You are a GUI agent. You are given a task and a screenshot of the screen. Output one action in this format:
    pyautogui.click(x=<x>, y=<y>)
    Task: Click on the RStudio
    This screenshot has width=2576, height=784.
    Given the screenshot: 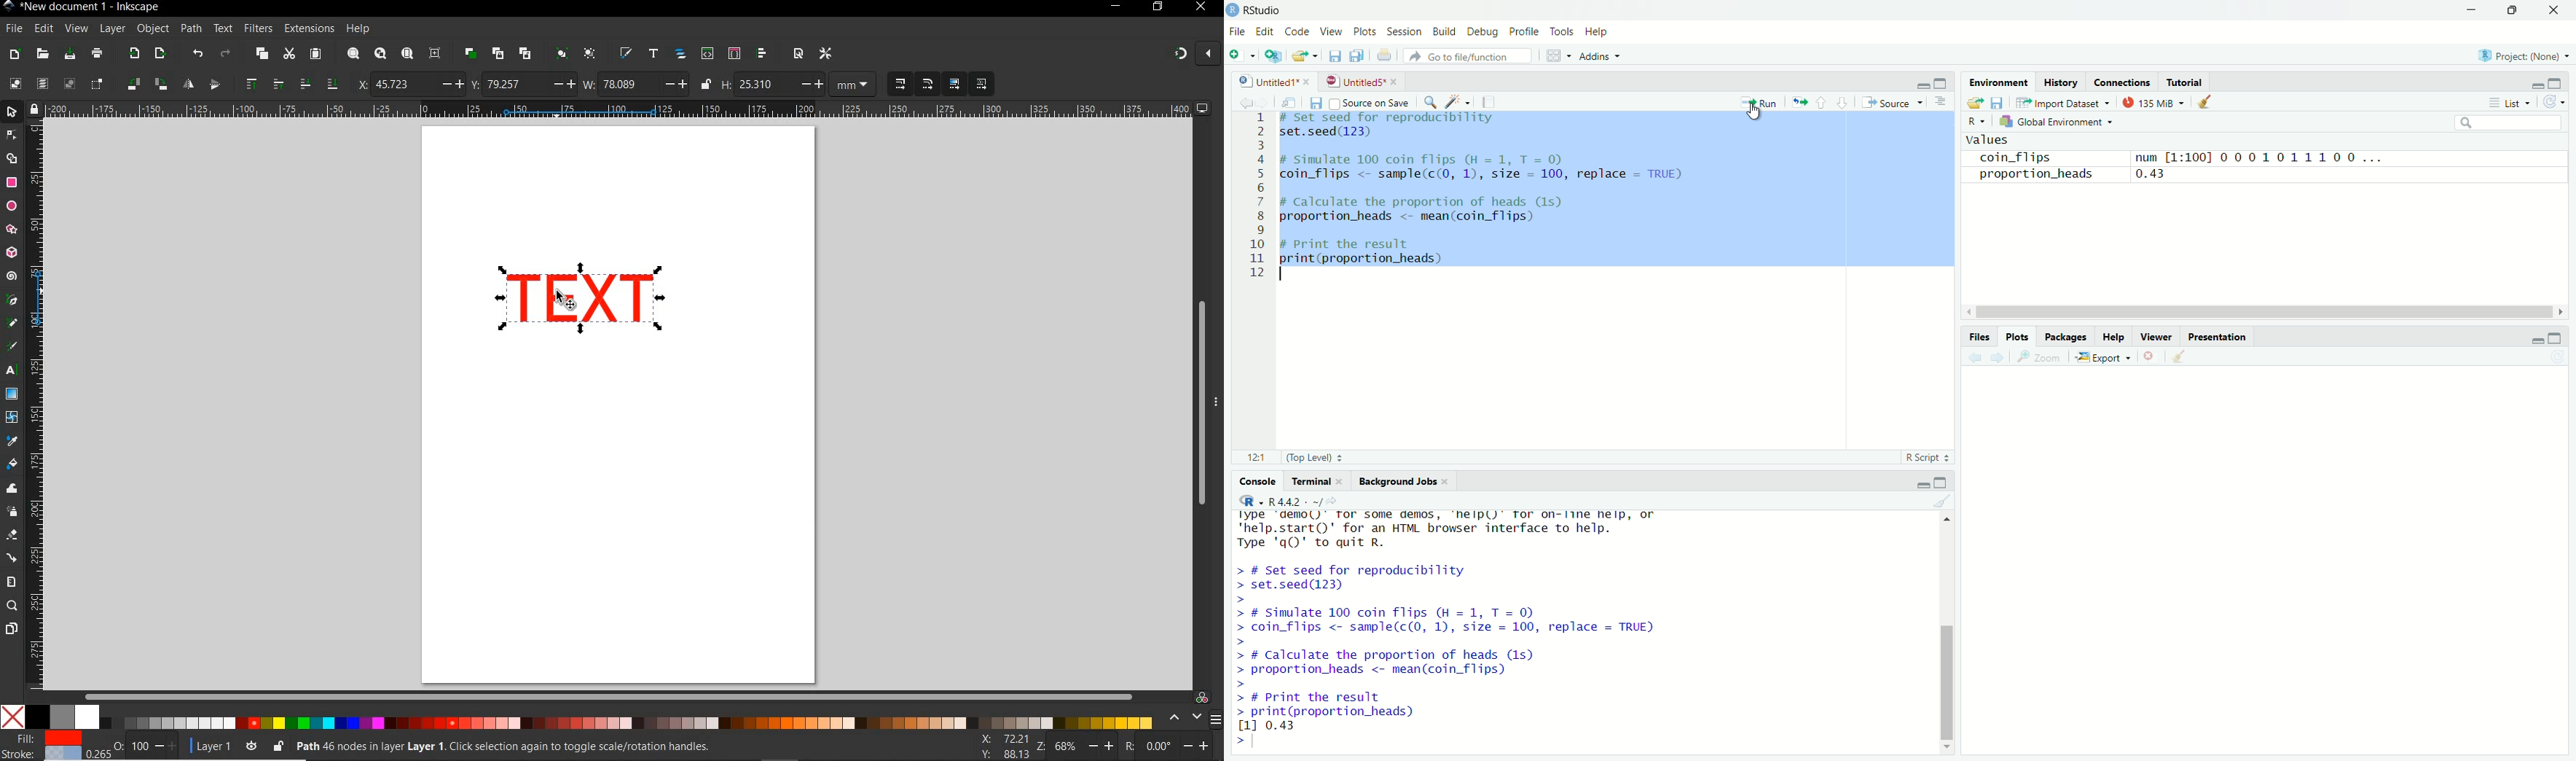 What is the action you would take?
    pyautogui.click(x=1264, y=8)
    